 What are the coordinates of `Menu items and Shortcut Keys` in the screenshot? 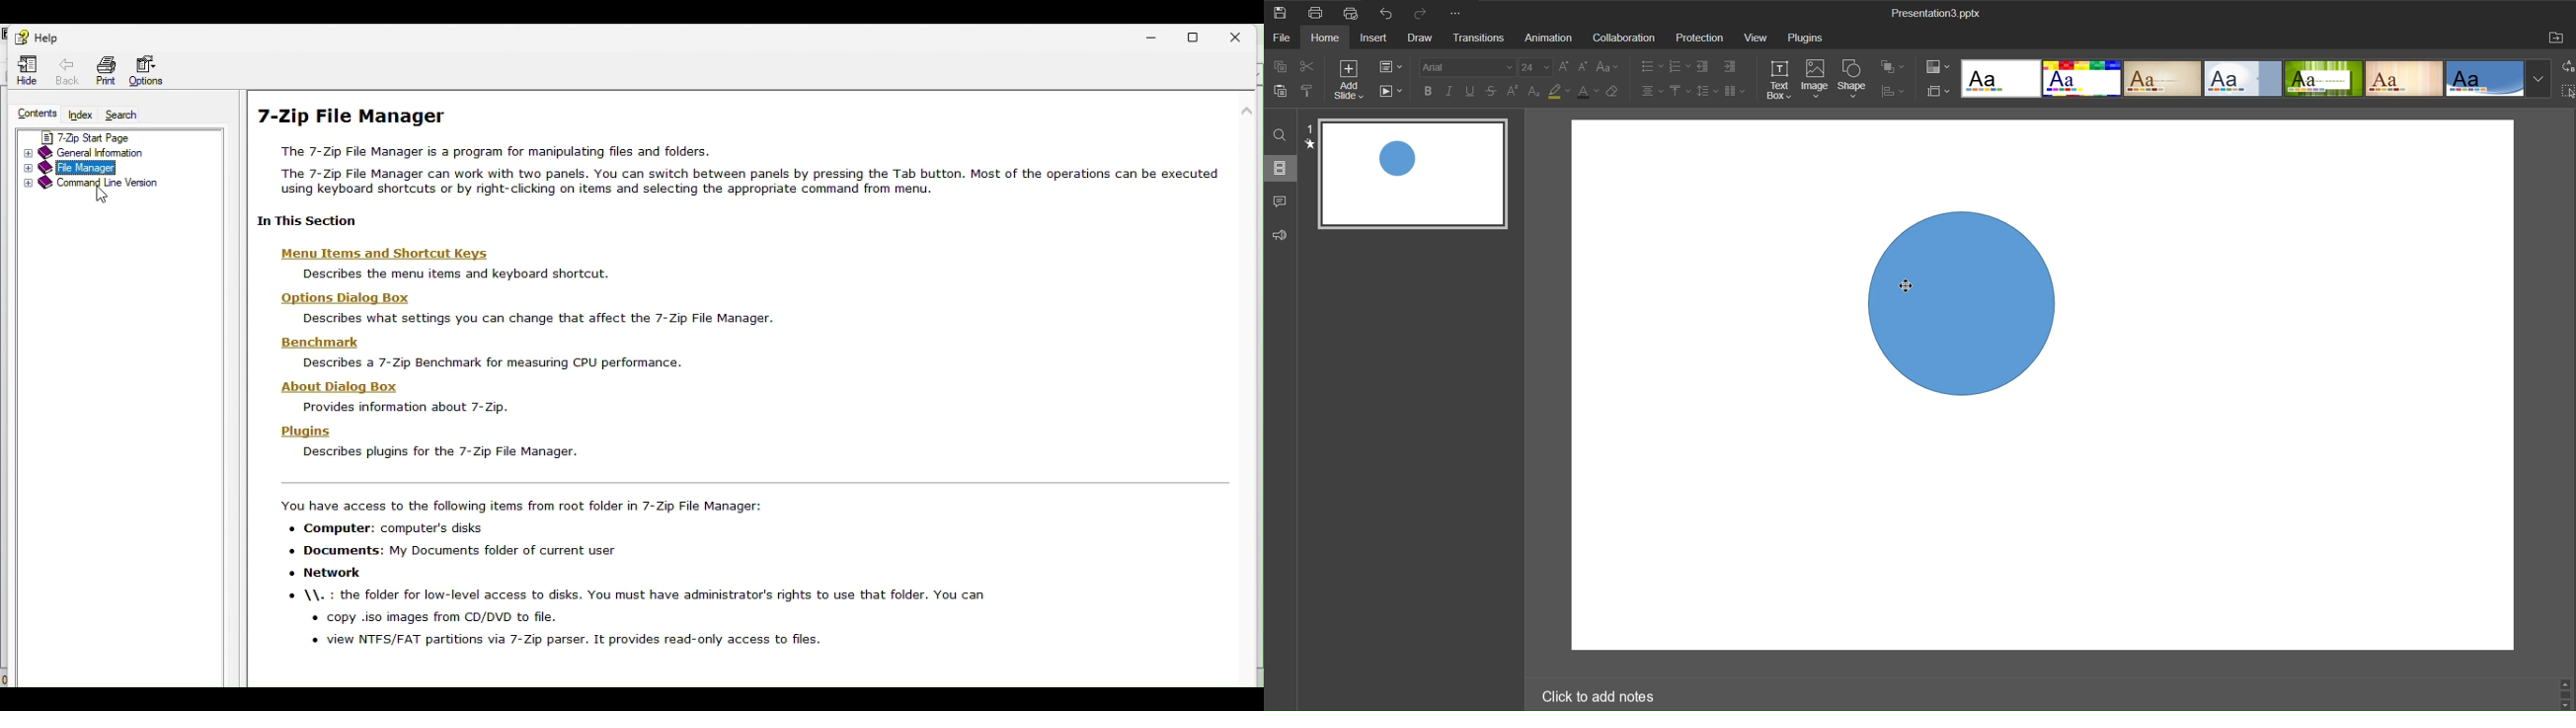 It's located at (389, 252).